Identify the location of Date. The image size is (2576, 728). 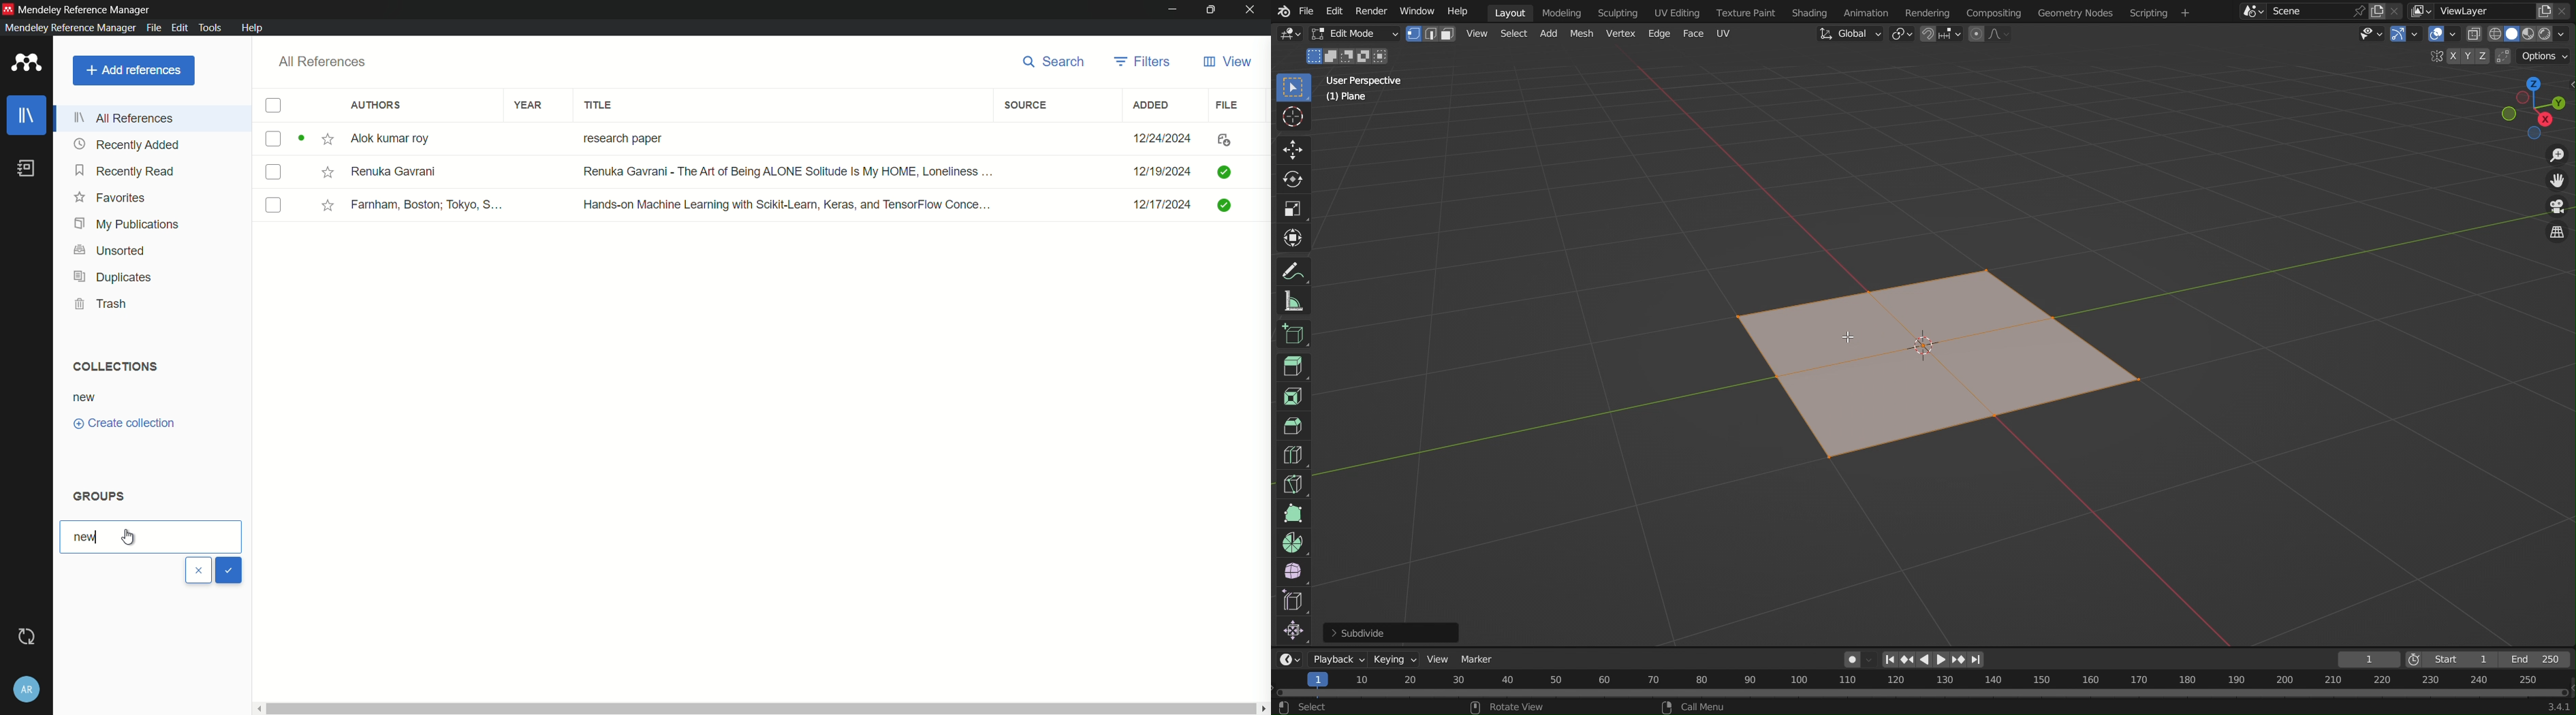
(1165, 209).